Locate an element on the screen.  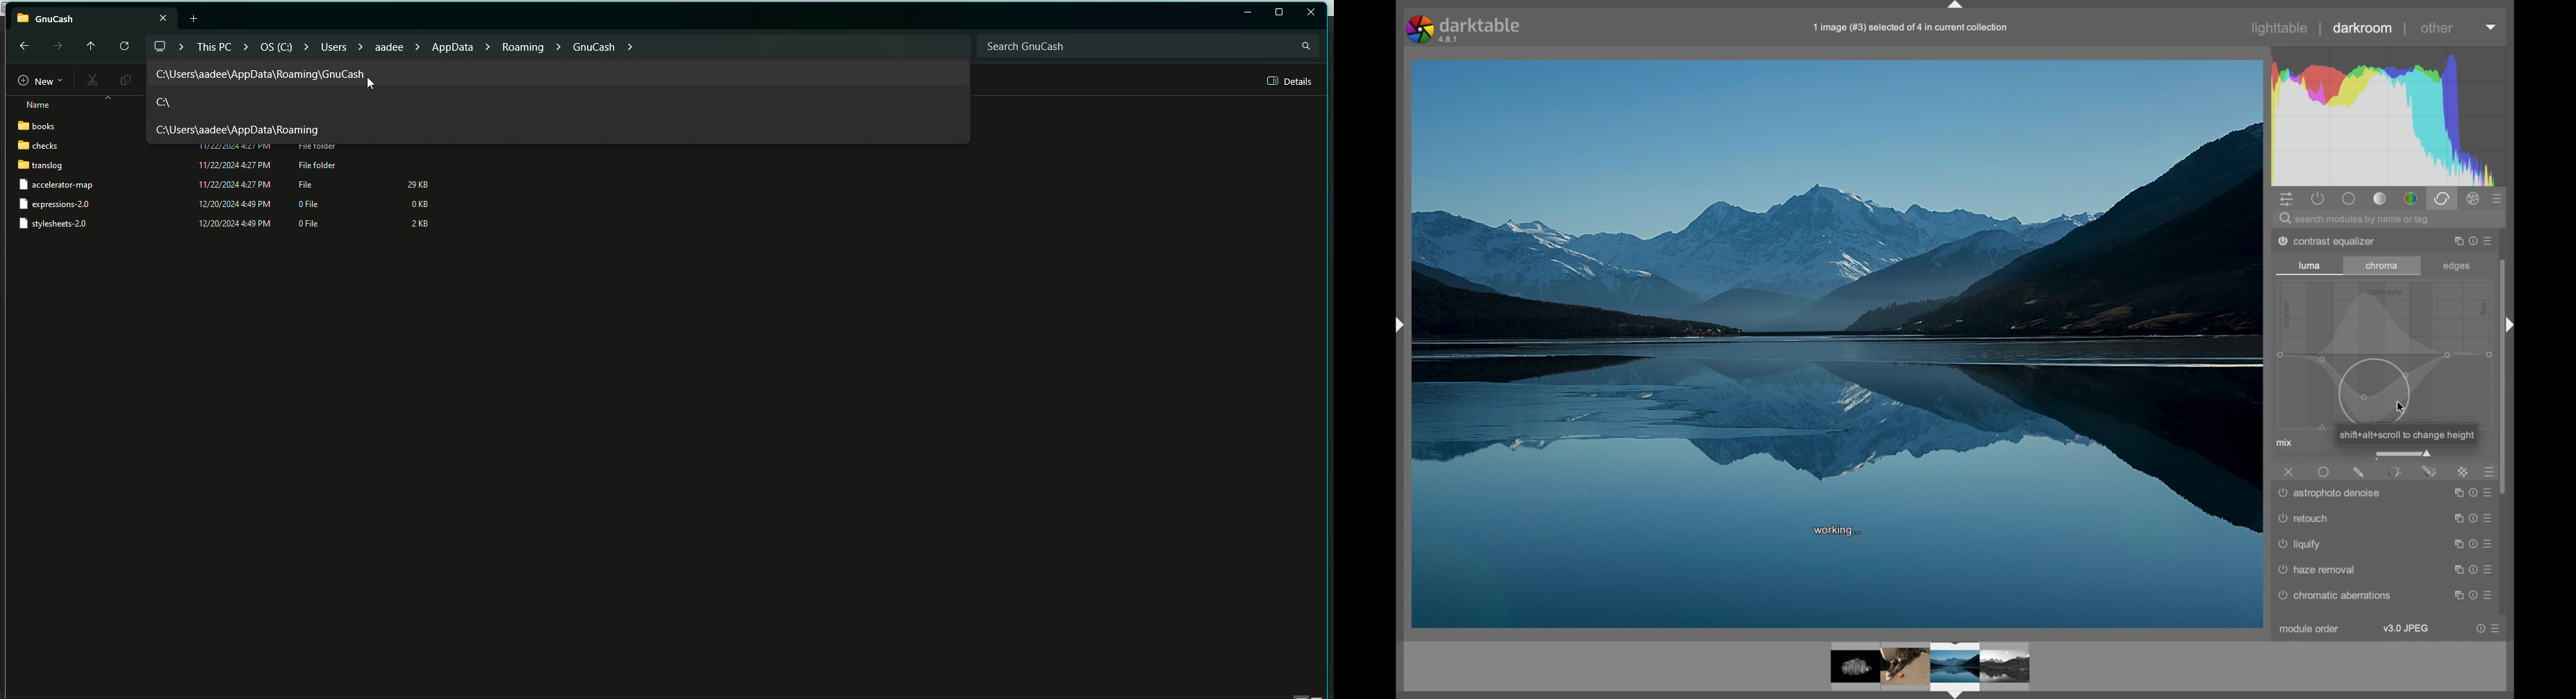
more options is located at coordinates (2488, 628).